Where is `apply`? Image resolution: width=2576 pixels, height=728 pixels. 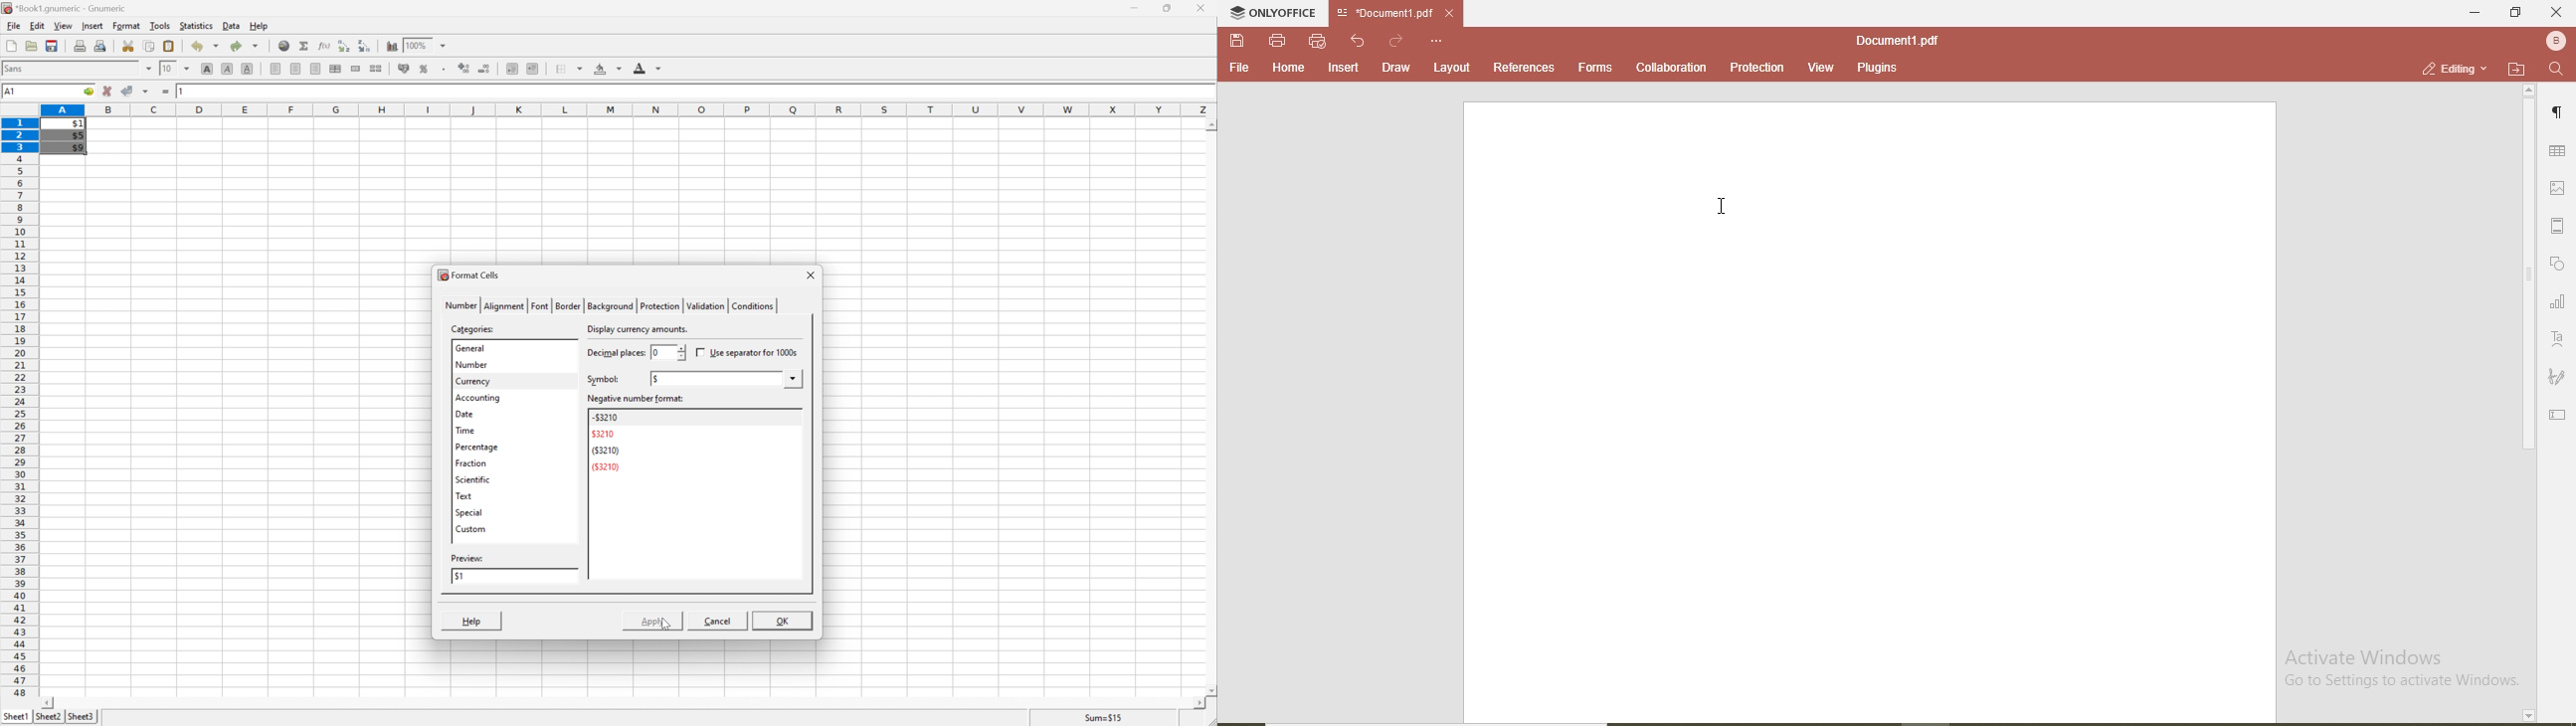 apply is located at coordinates (650, 620).